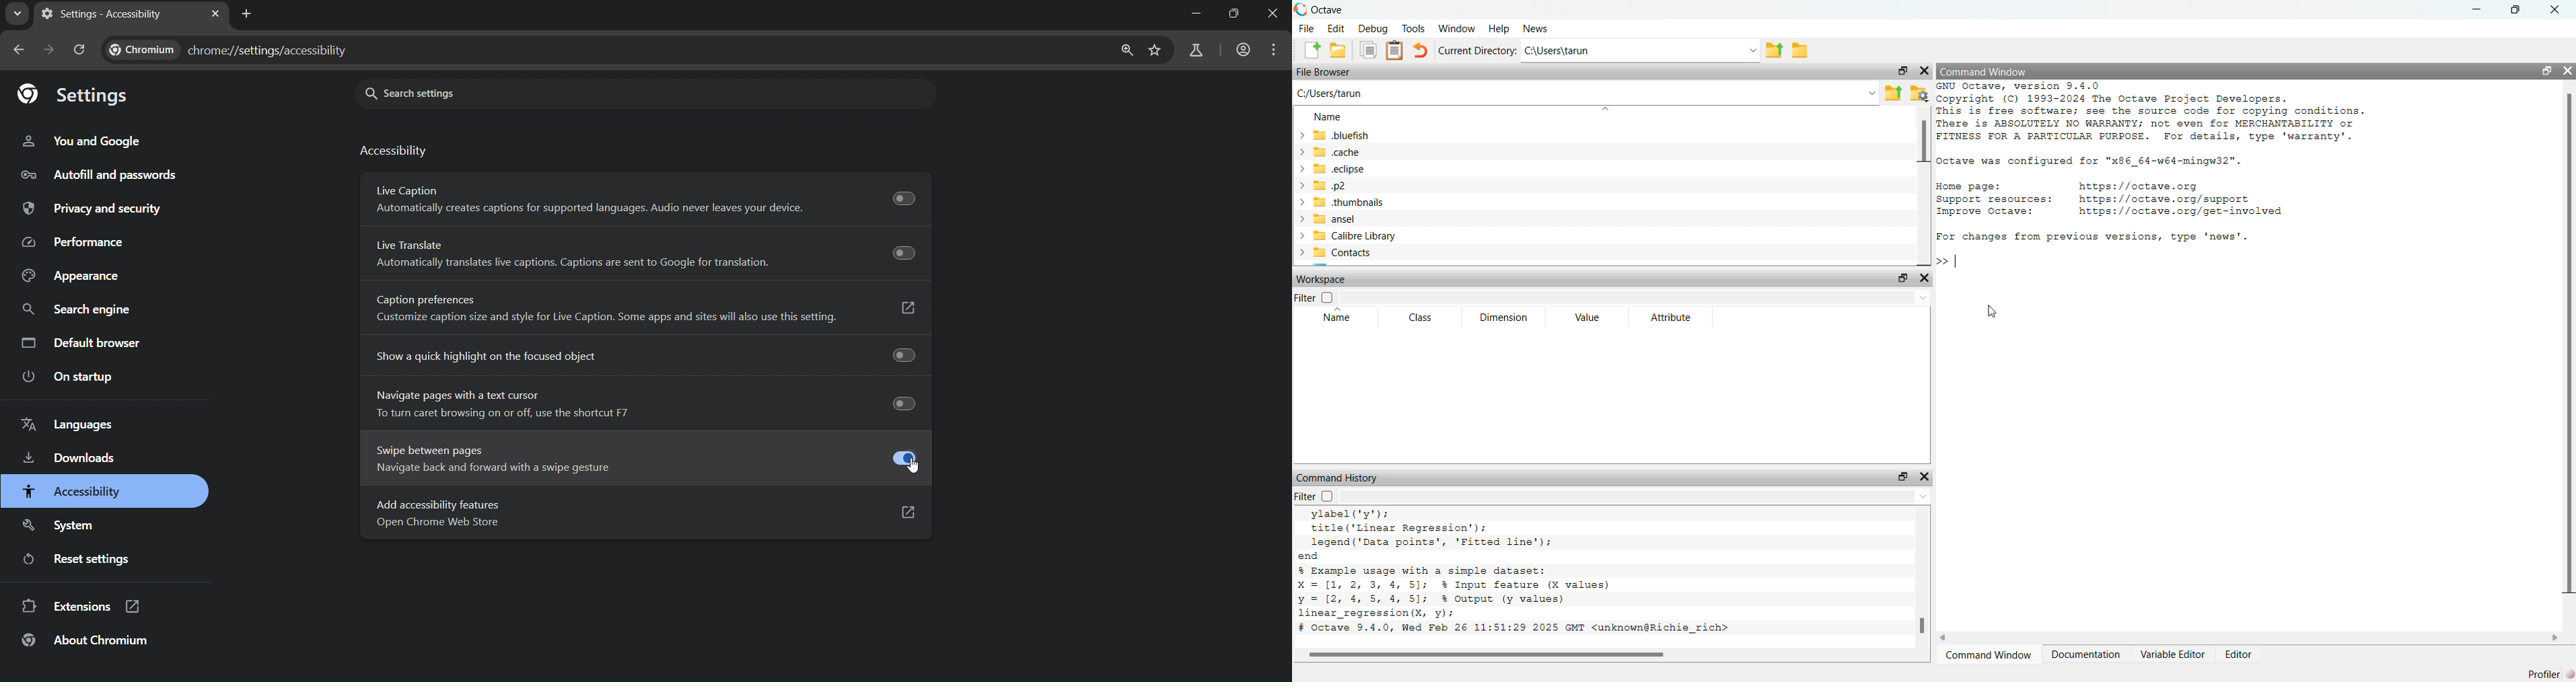 The height and width of the screenshot is (700, 2576). I want to click on Caption preferences
Customize caption size and style for Live Caption. Some apps and sites will also use this setting., so click(646, 307).